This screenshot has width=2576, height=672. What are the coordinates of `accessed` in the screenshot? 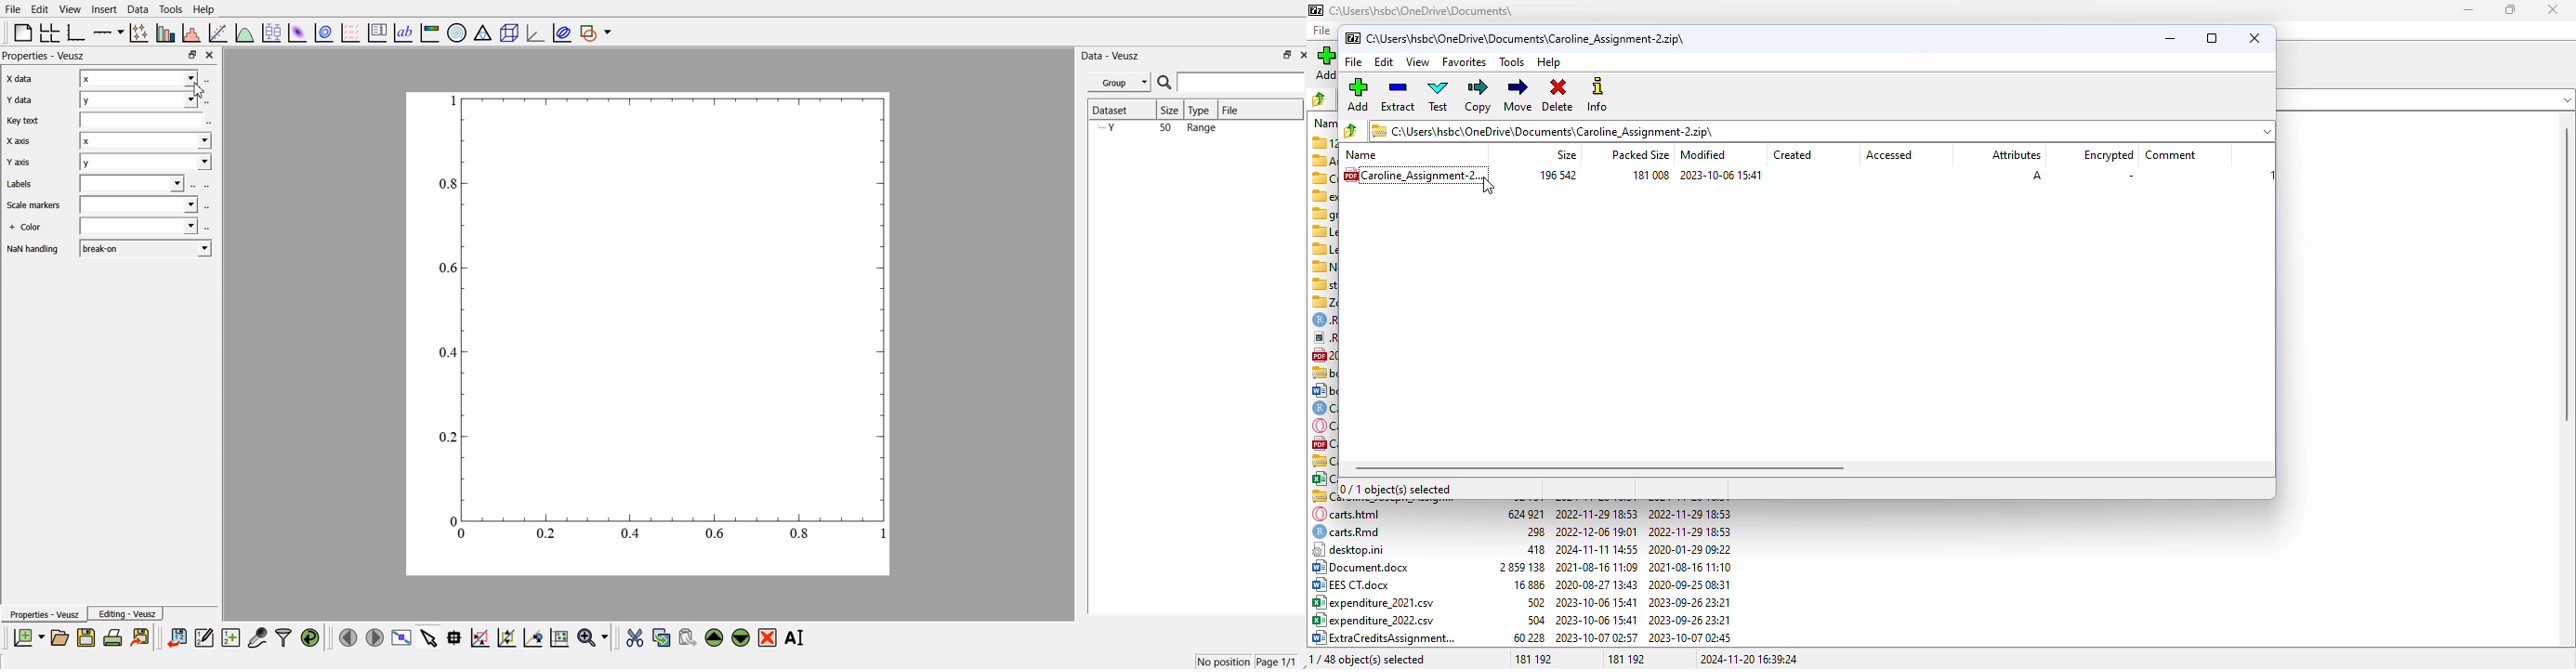 It's located at (1891, 155).